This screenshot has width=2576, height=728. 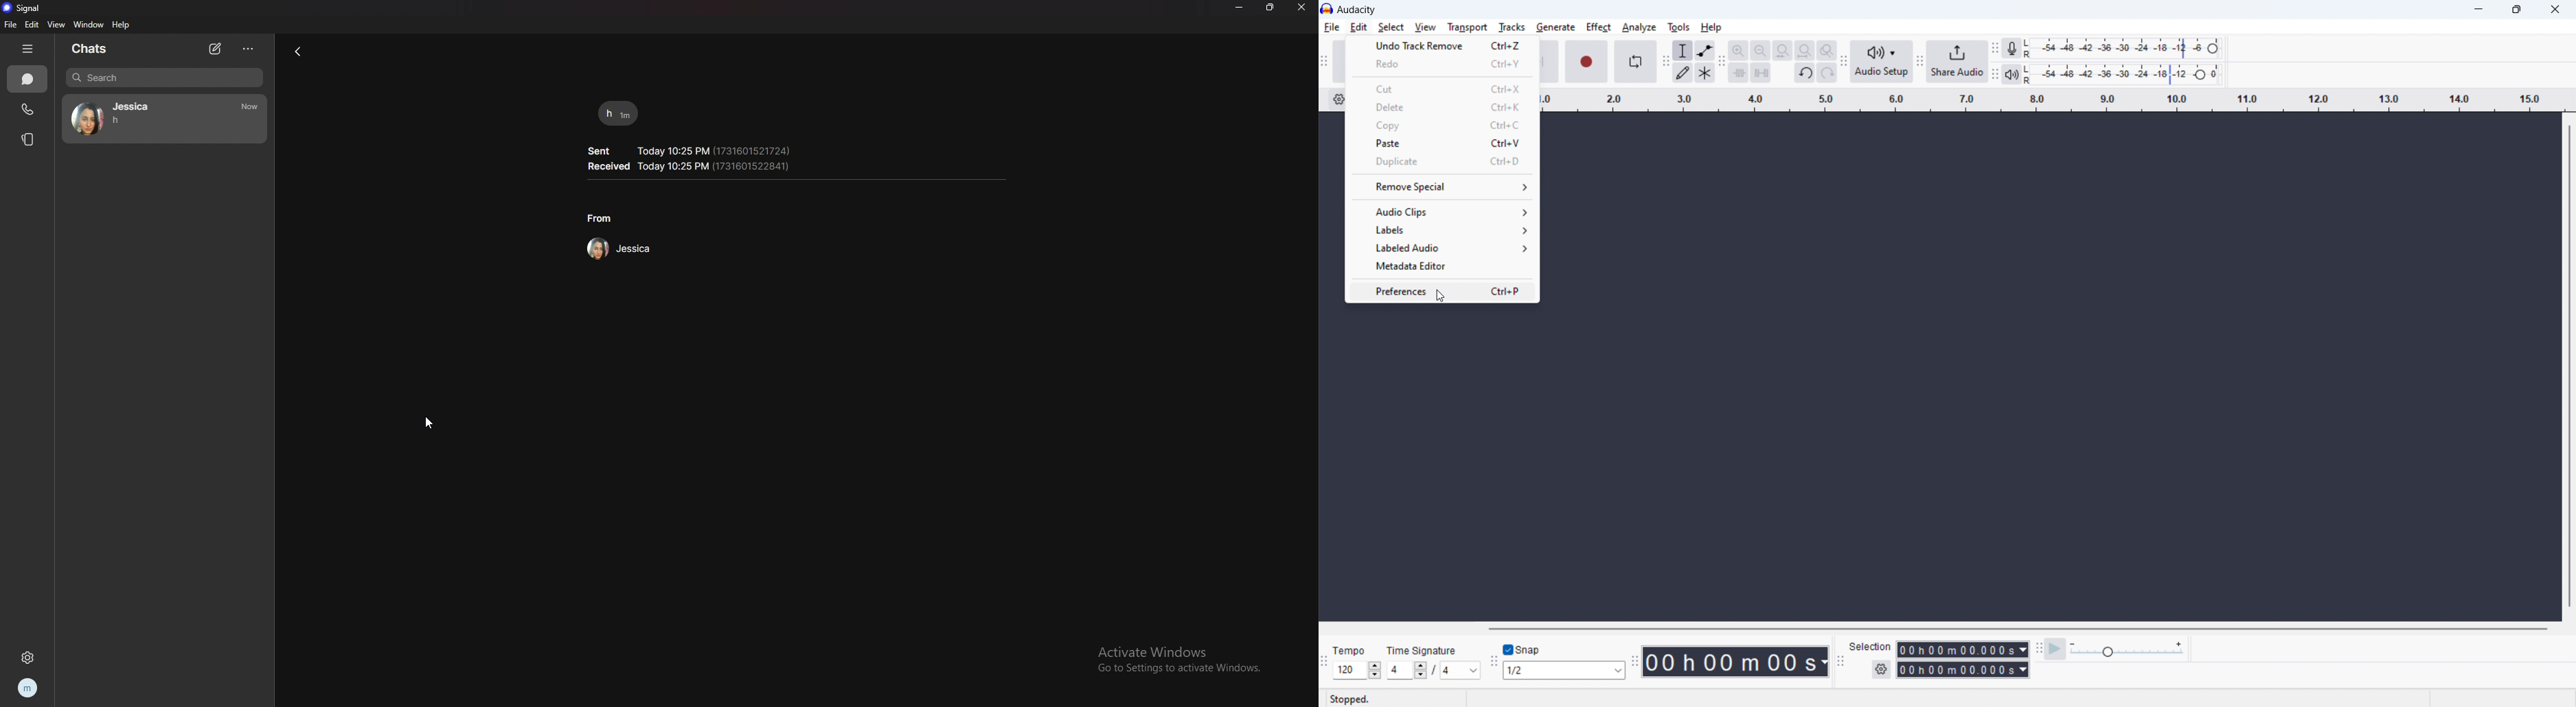 What do you see at coordinates (1738, 50) in the screenshot?
I see `zoom in` at bounding box center [1738, 50].